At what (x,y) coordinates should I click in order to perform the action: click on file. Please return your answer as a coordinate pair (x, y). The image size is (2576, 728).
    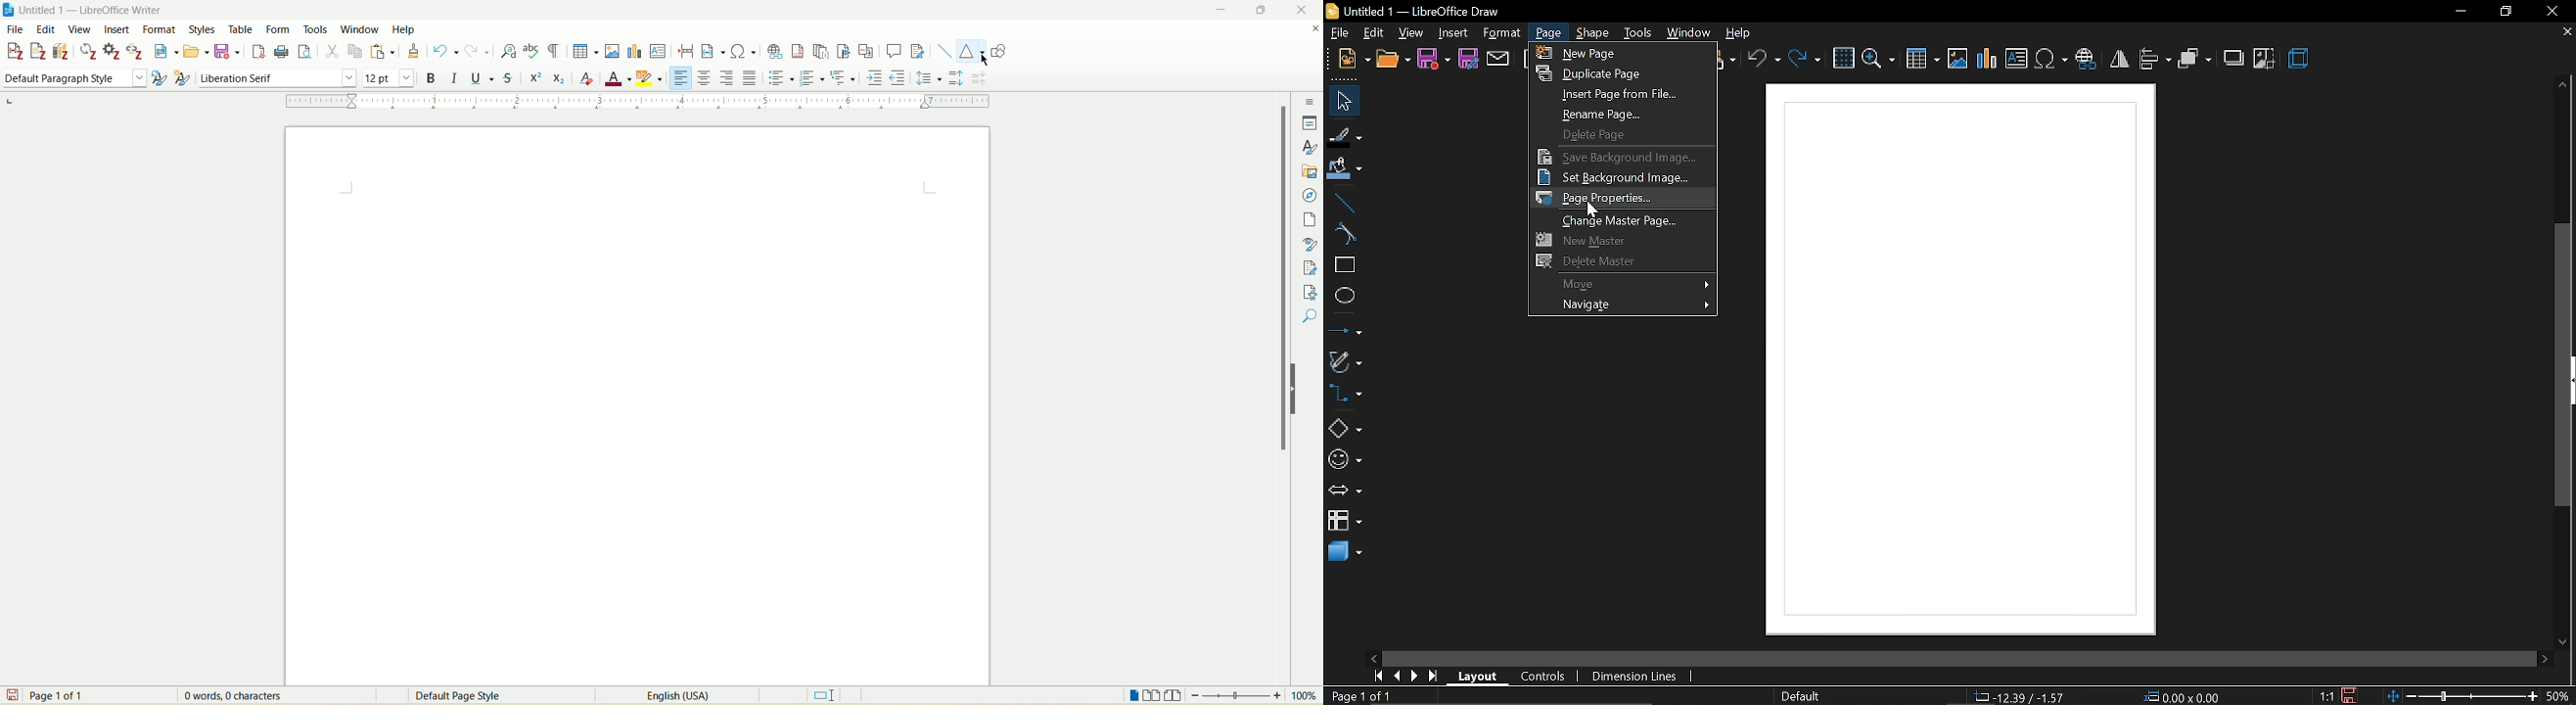
    Looking at the image, I should click on (14, 30).